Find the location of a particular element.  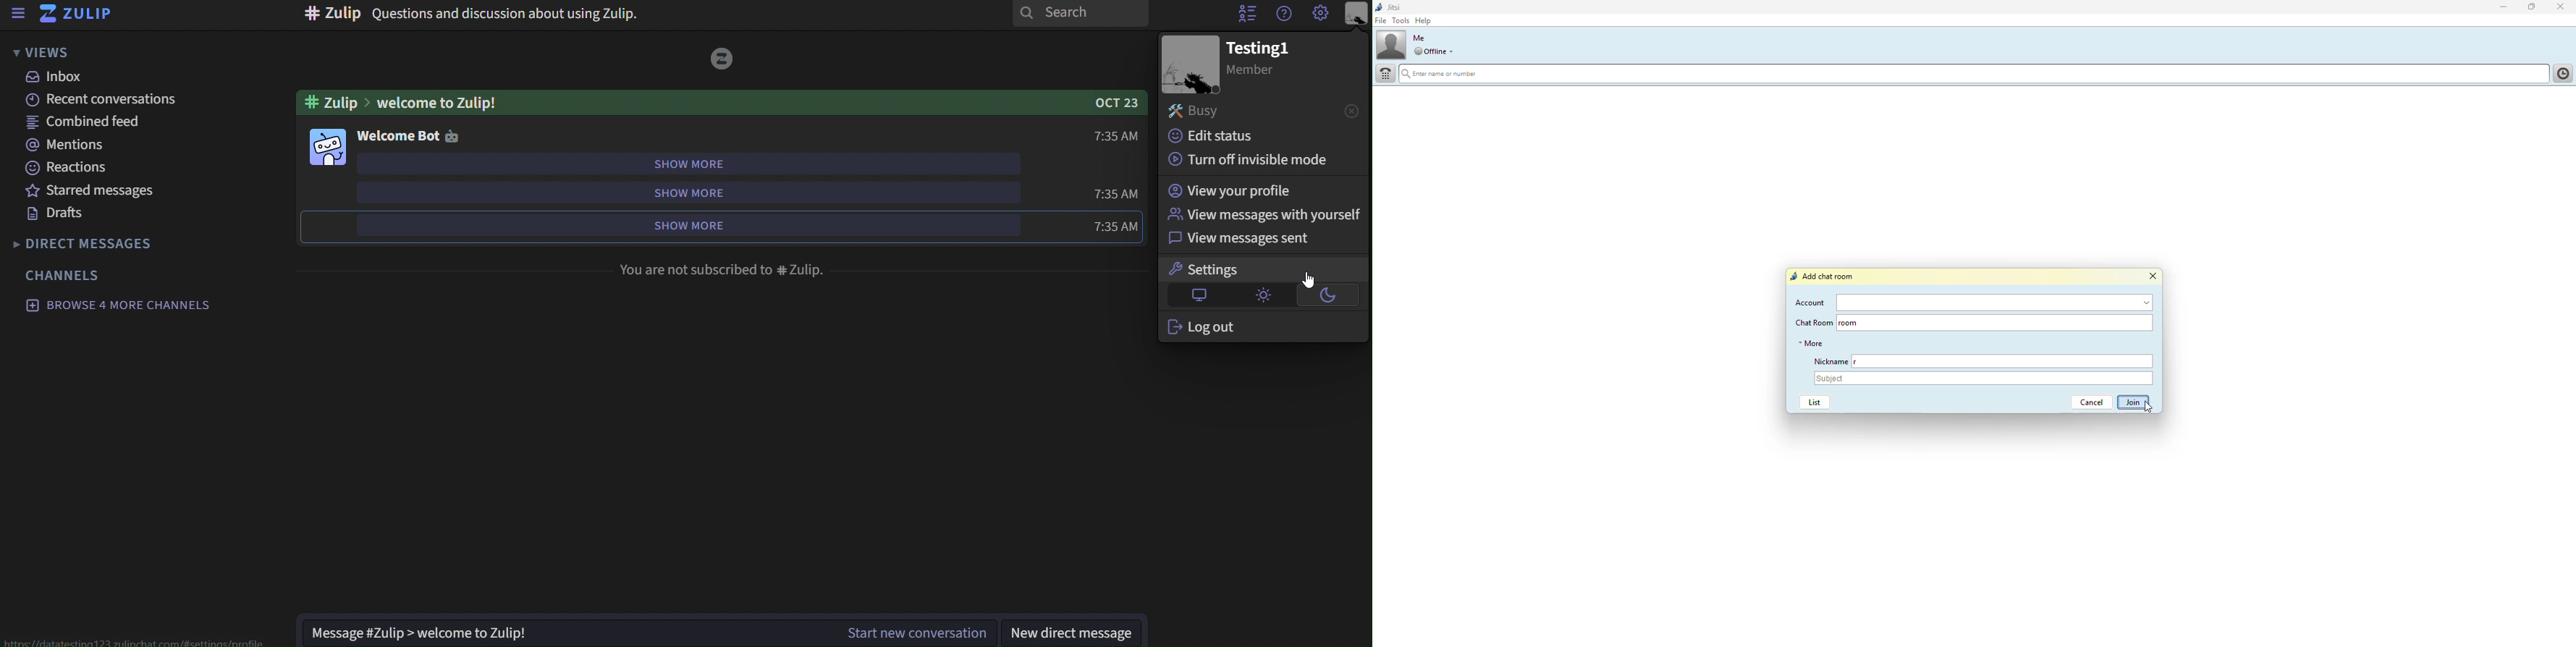

room is located at coordinates (1851, 324).